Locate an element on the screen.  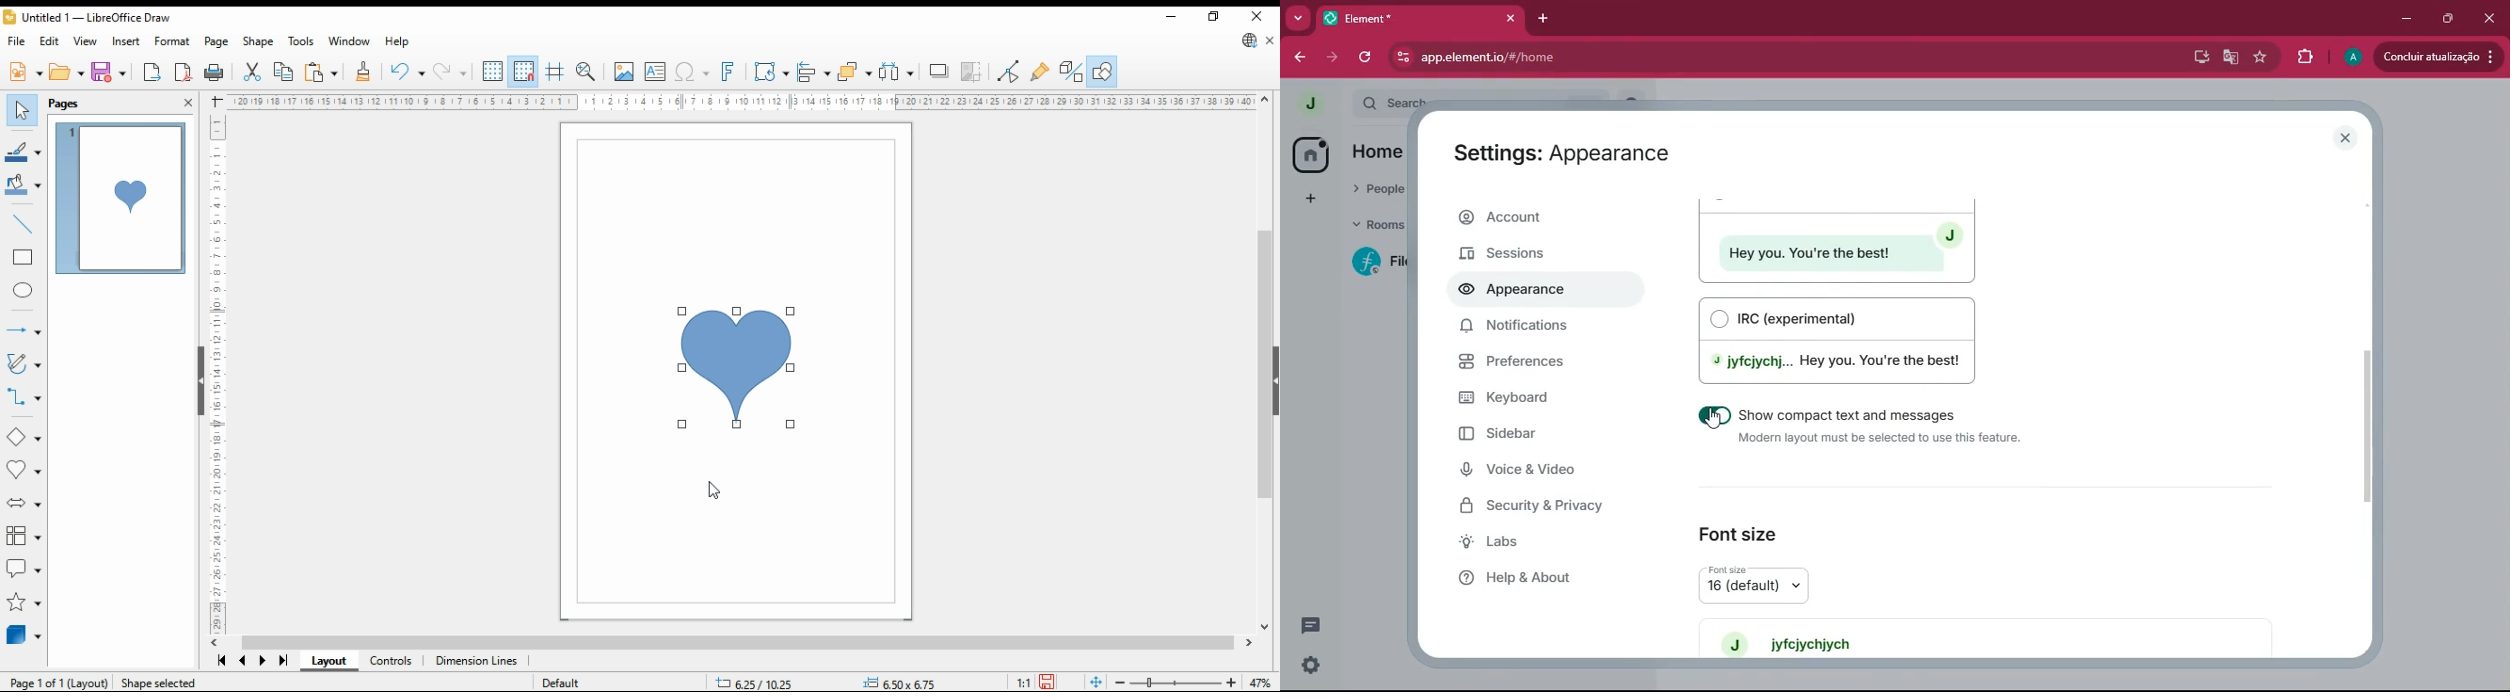
page 1 is located at coordinates (123, 198).